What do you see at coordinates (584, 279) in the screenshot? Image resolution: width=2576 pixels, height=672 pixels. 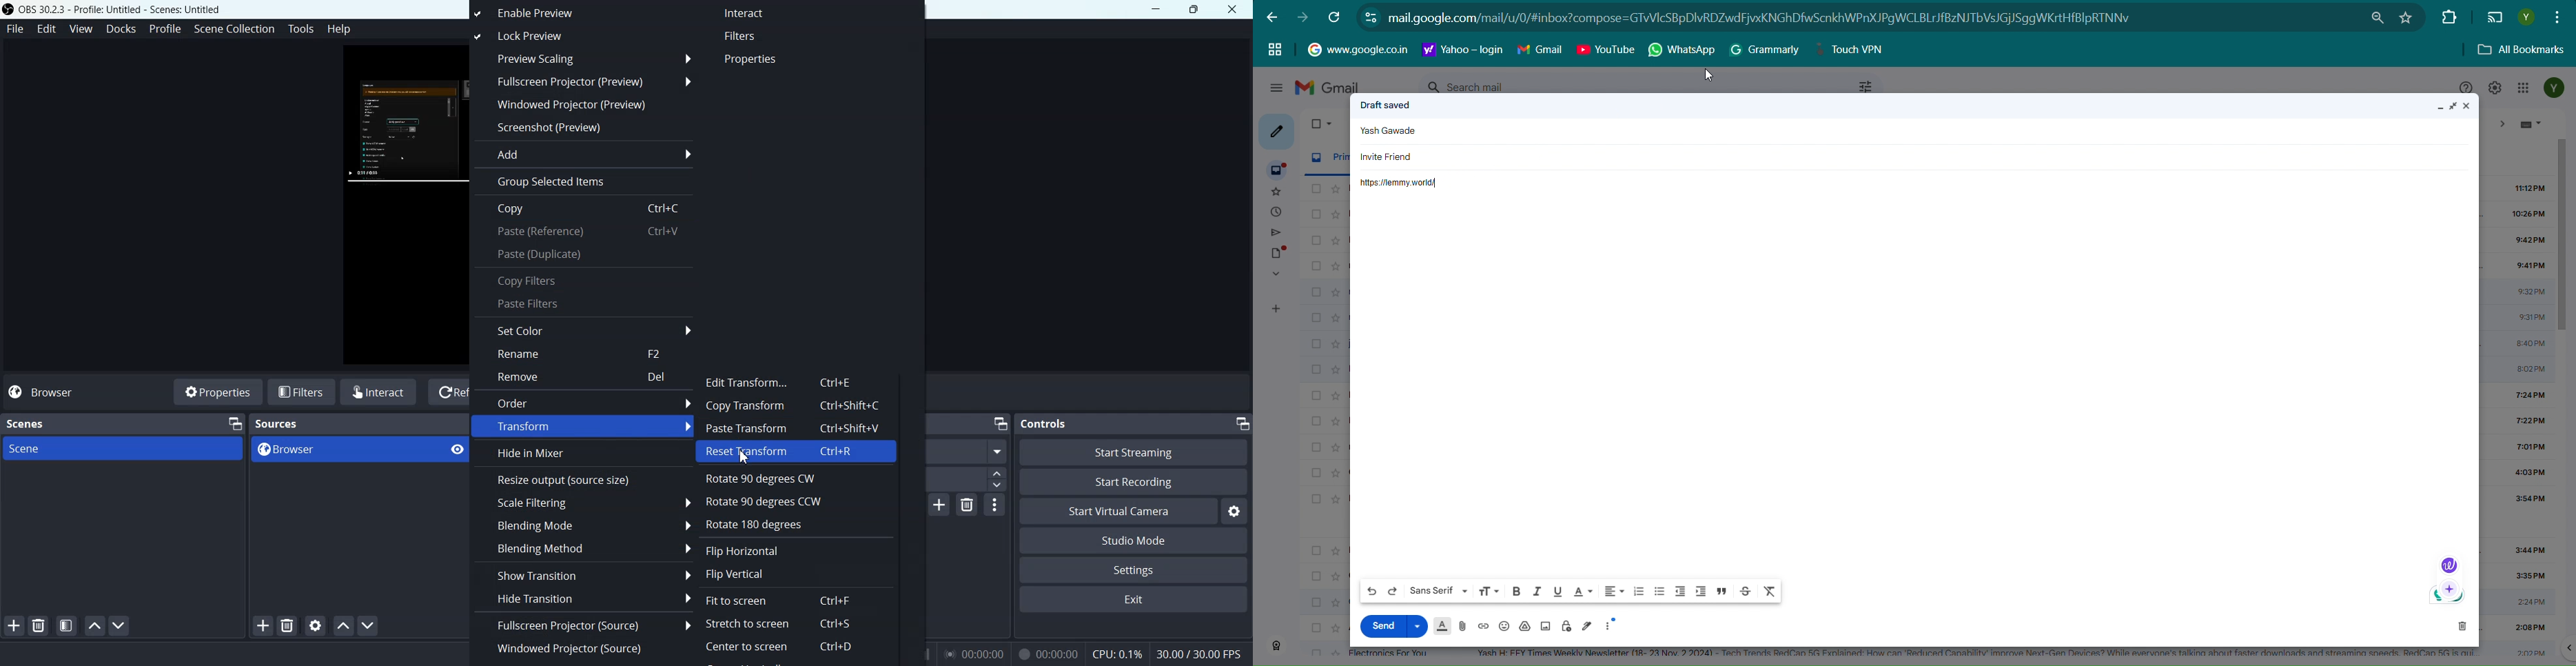 I see `Copy Filters` at bounding box center [584, 279].